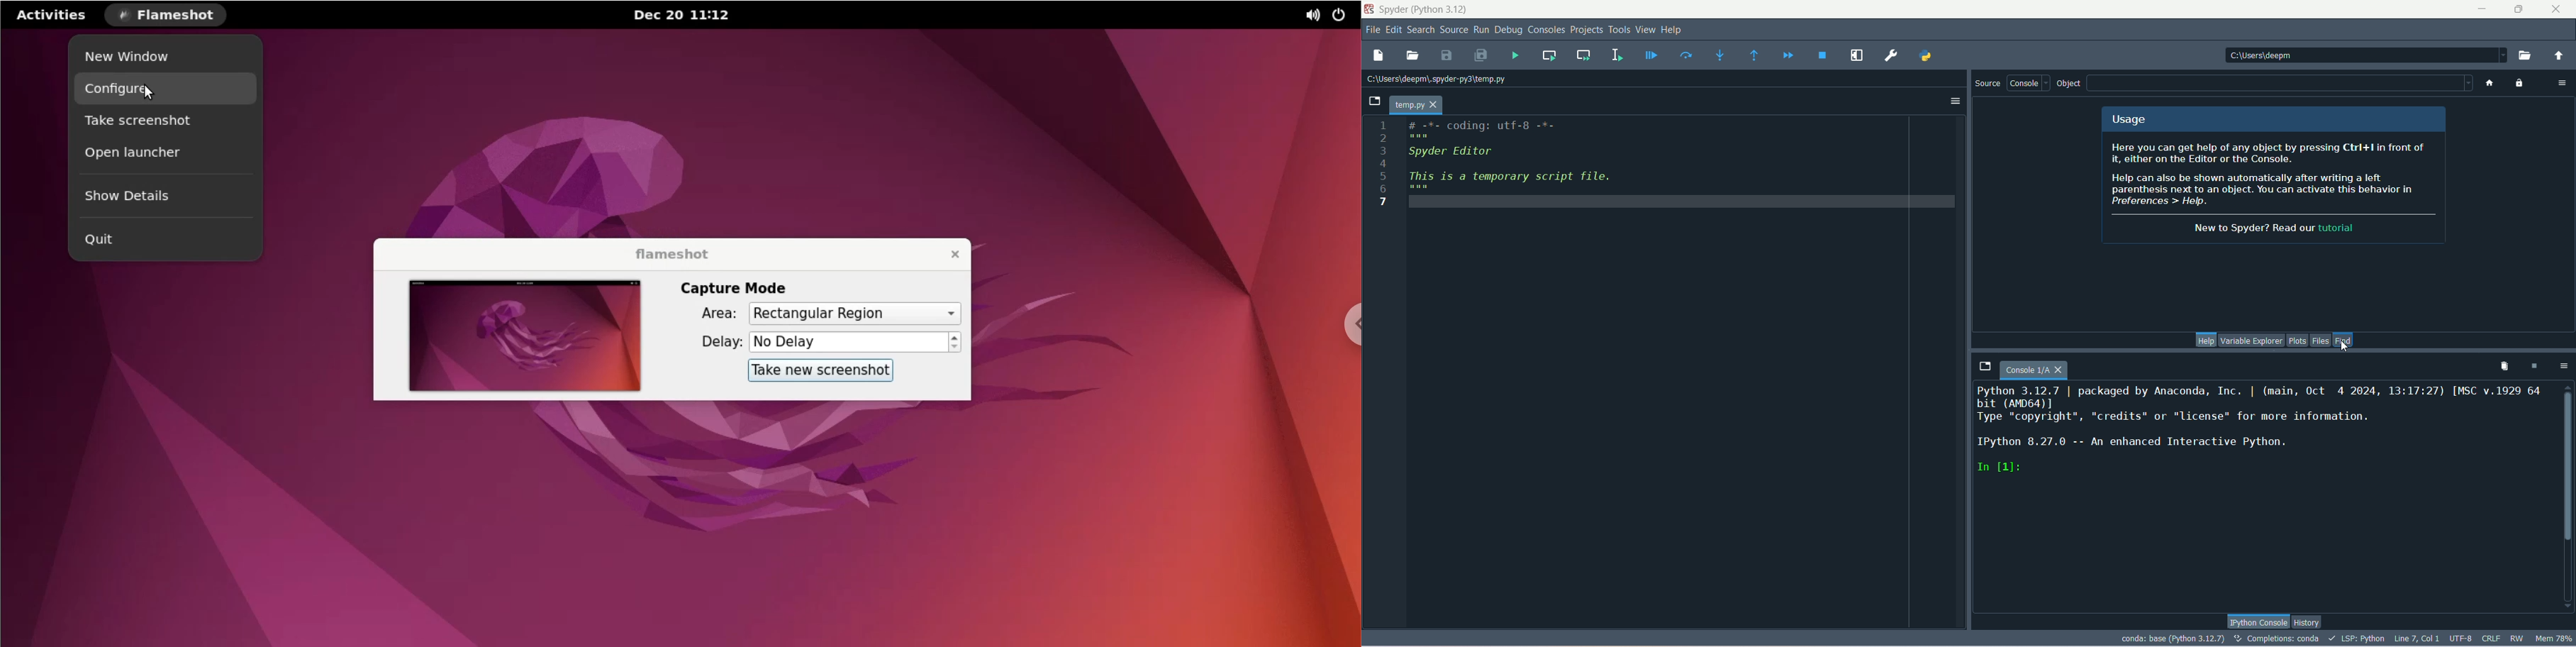  Describe the element at coordinates (2277, 638) in the screenshot. I see `completions:conda` at that location.